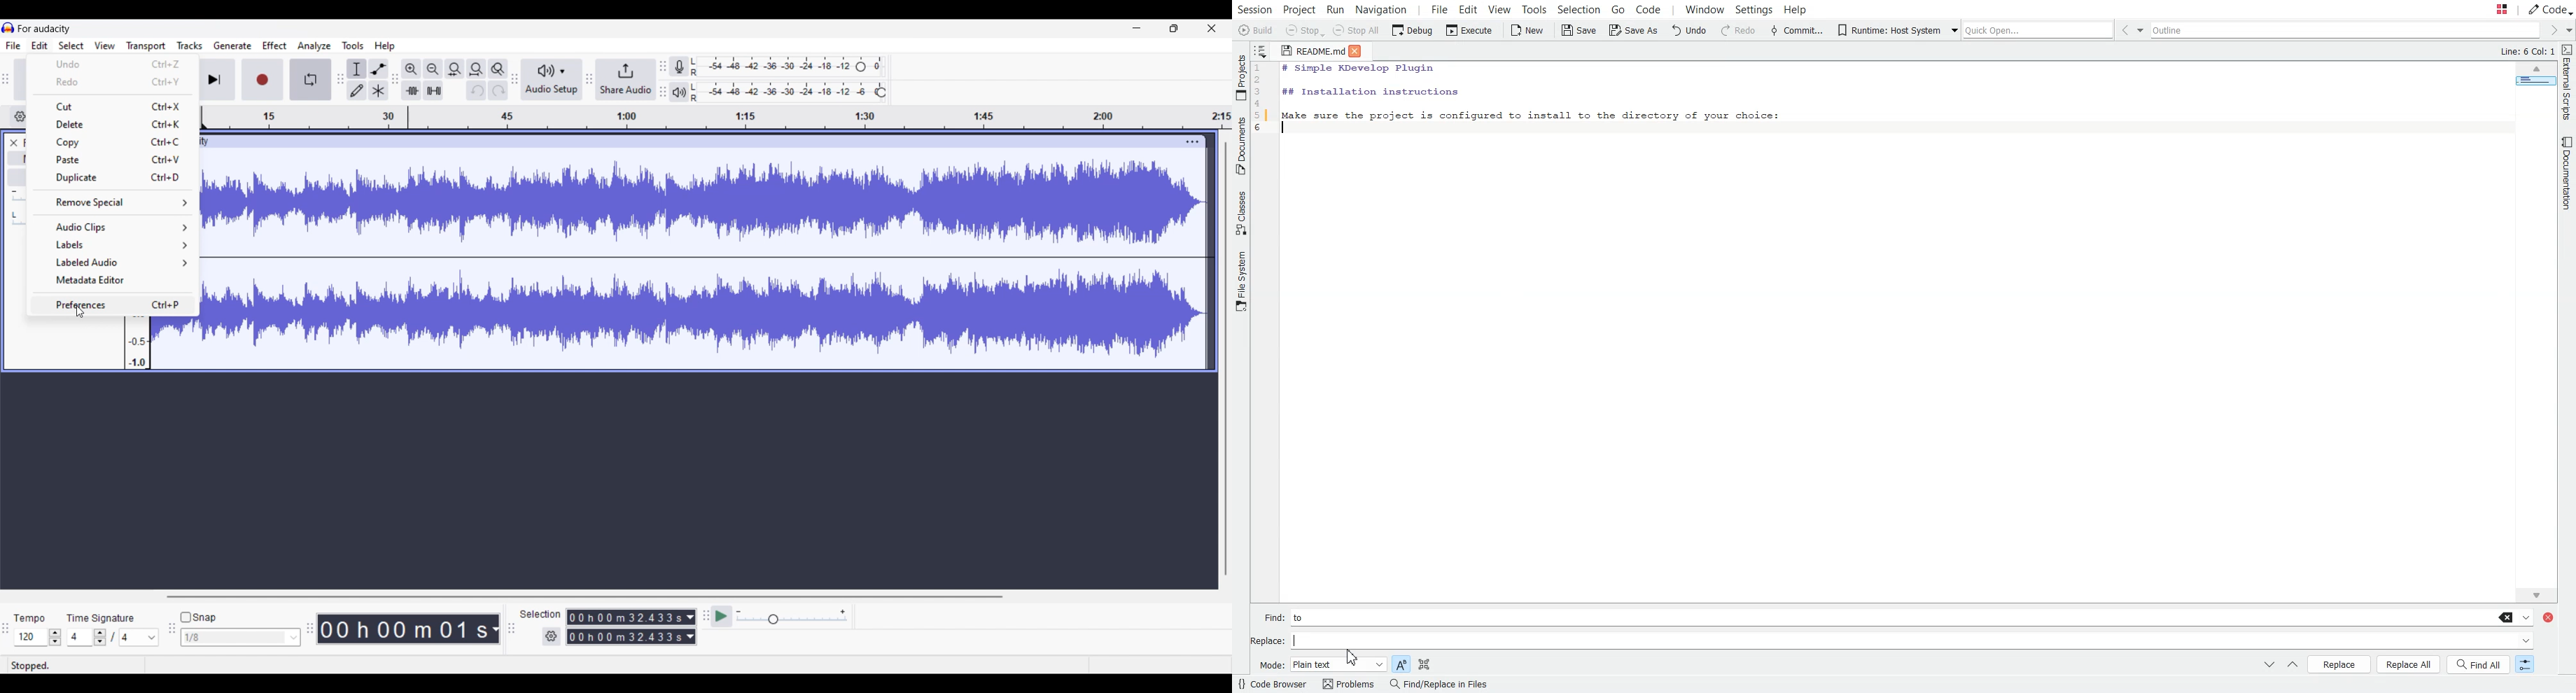 Image resolution: width=2576 pixels, height=700 pixels. Describe the element at coordinates (680, 92) in the screenshot. I see `Playback meter` at that location.